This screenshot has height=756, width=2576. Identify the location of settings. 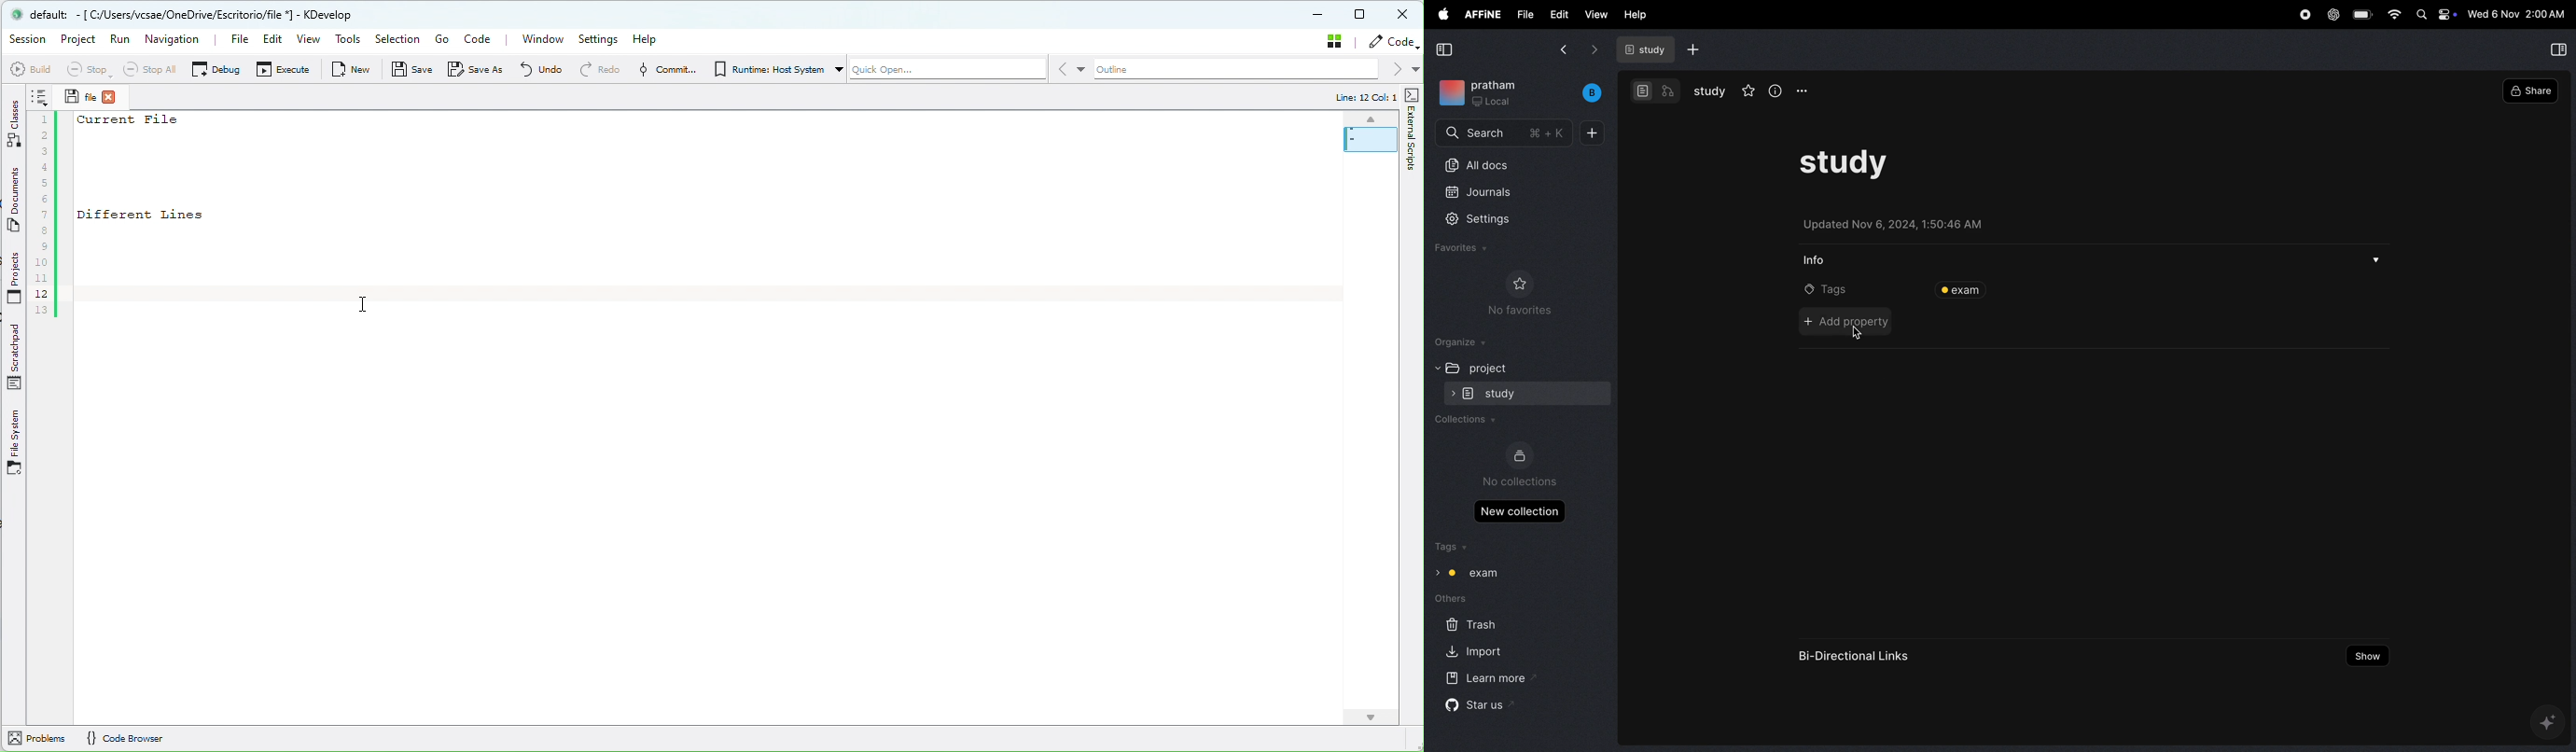
(1490, 217).